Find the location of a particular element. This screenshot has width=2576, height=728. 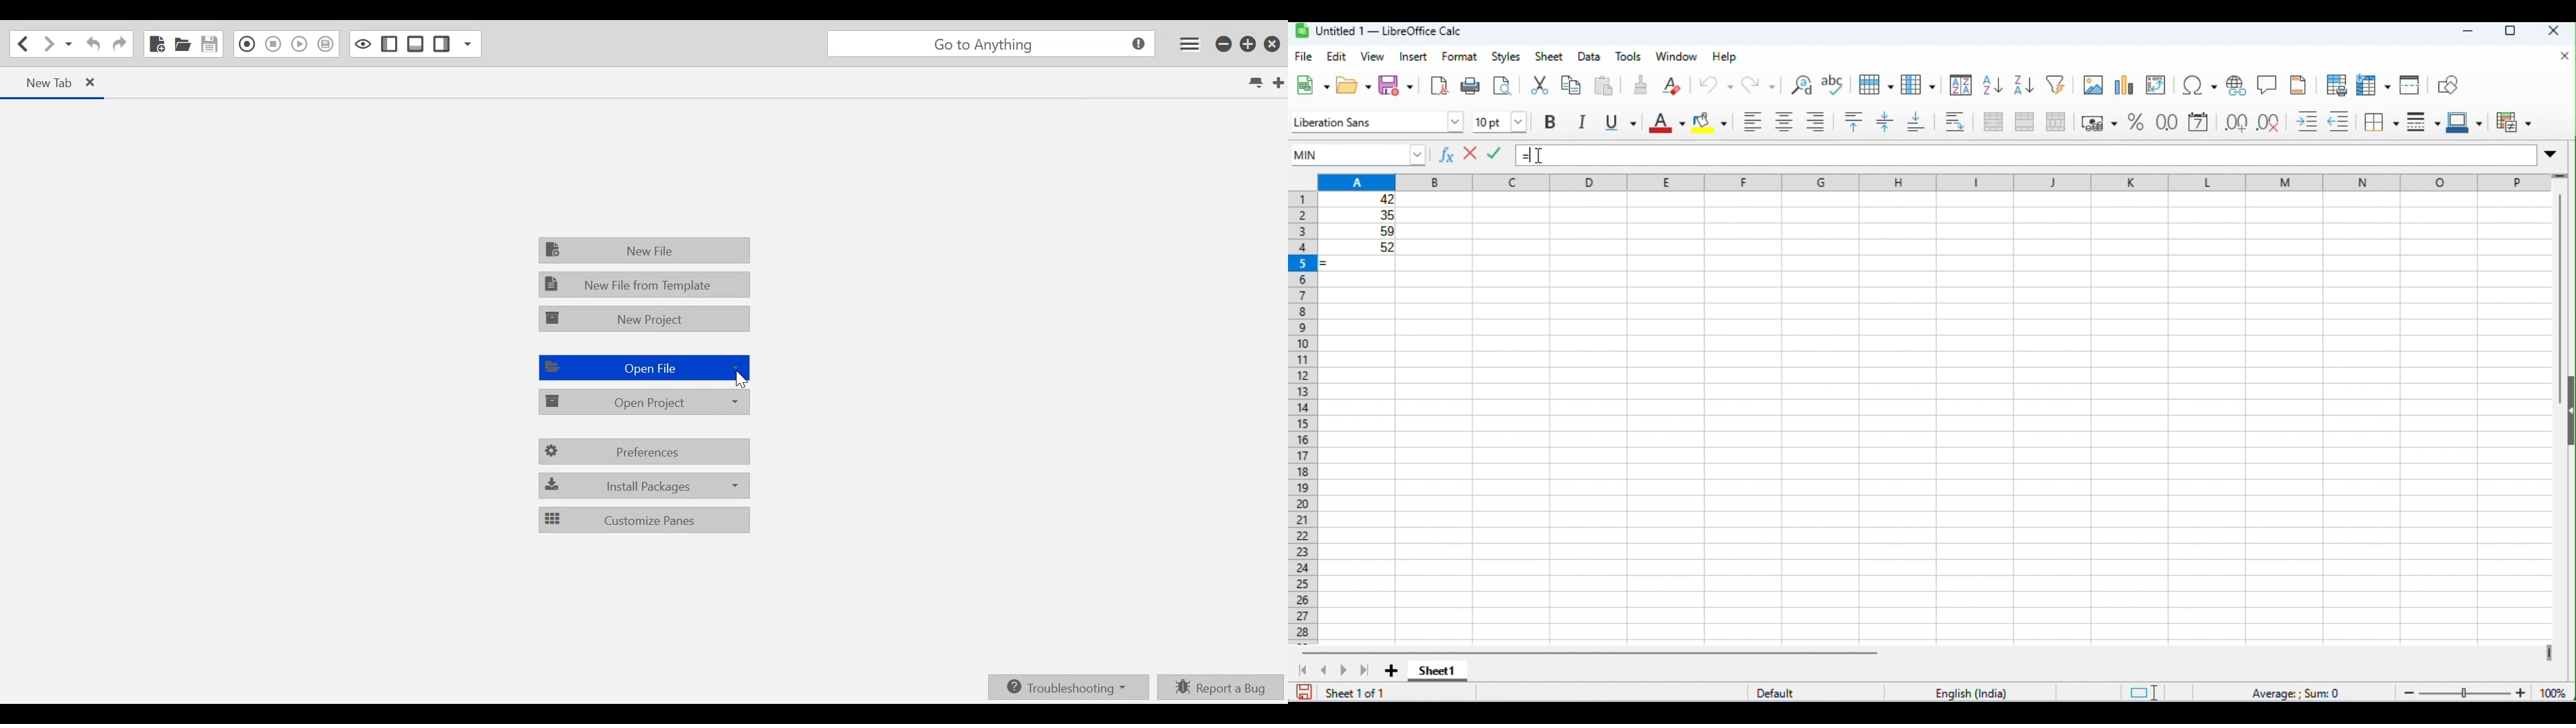

border style is located at coordinates (2420, 123).